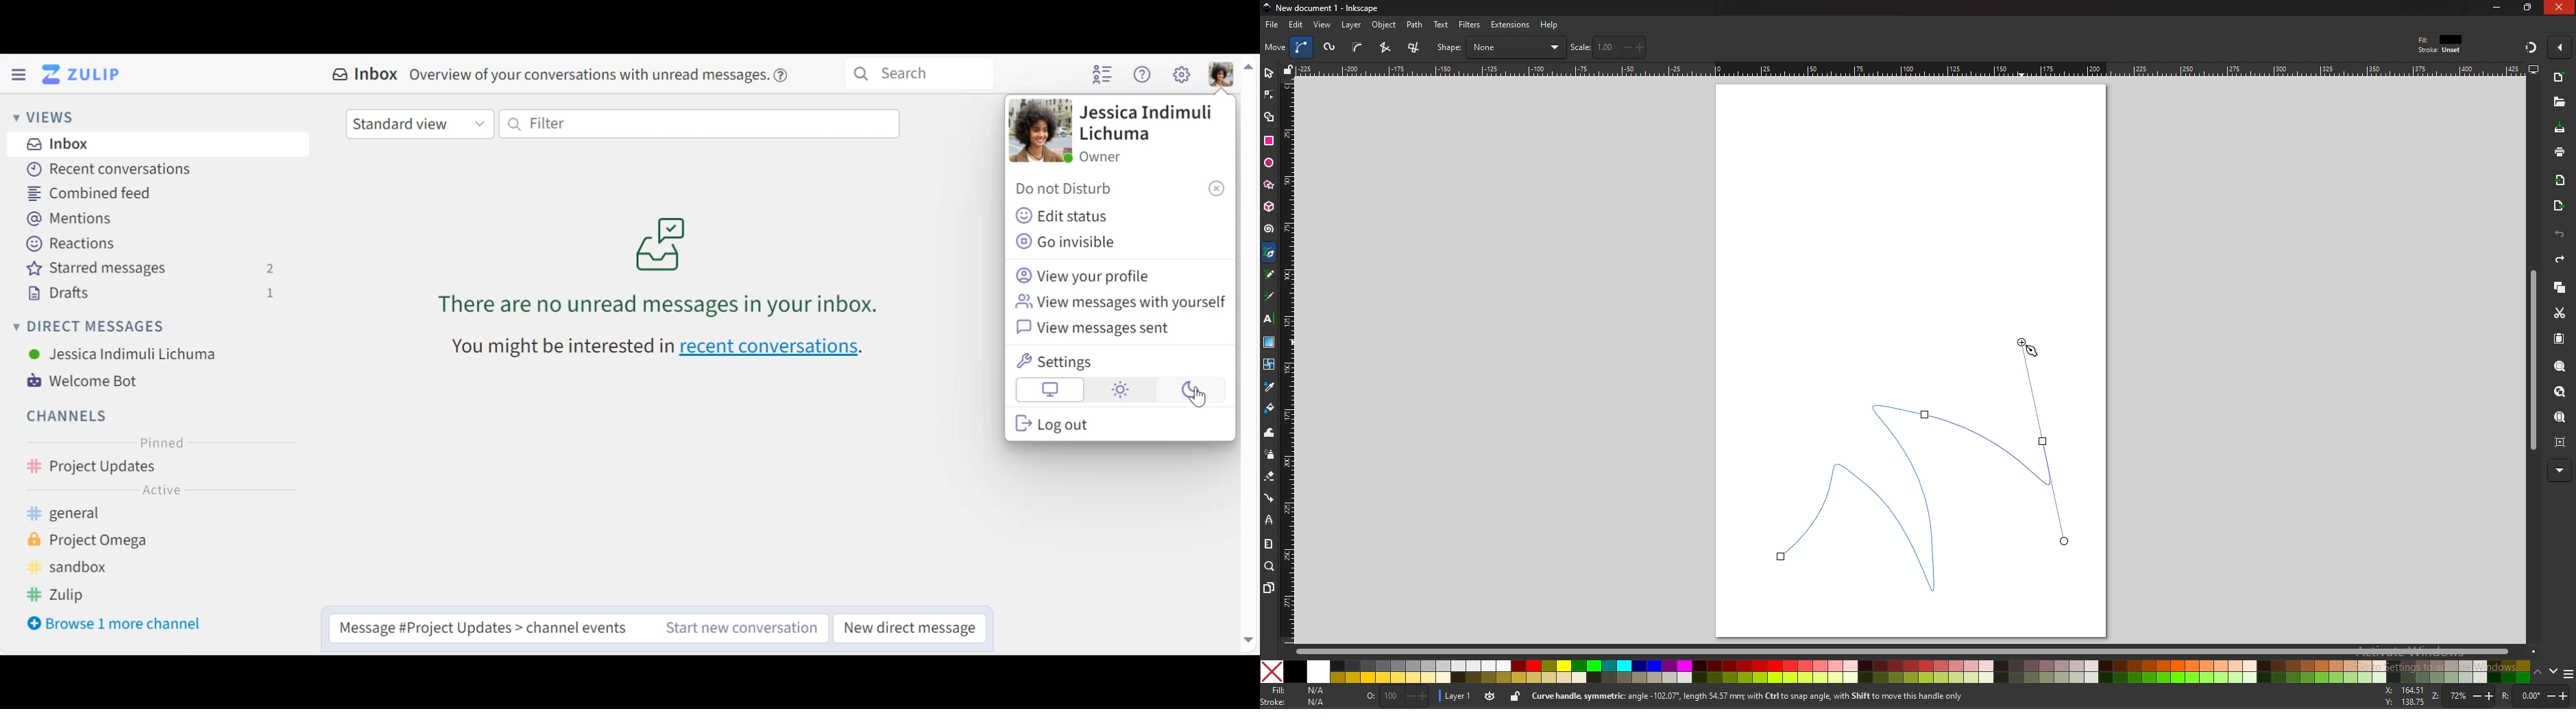  I want to click on up, so click(2538, 674).